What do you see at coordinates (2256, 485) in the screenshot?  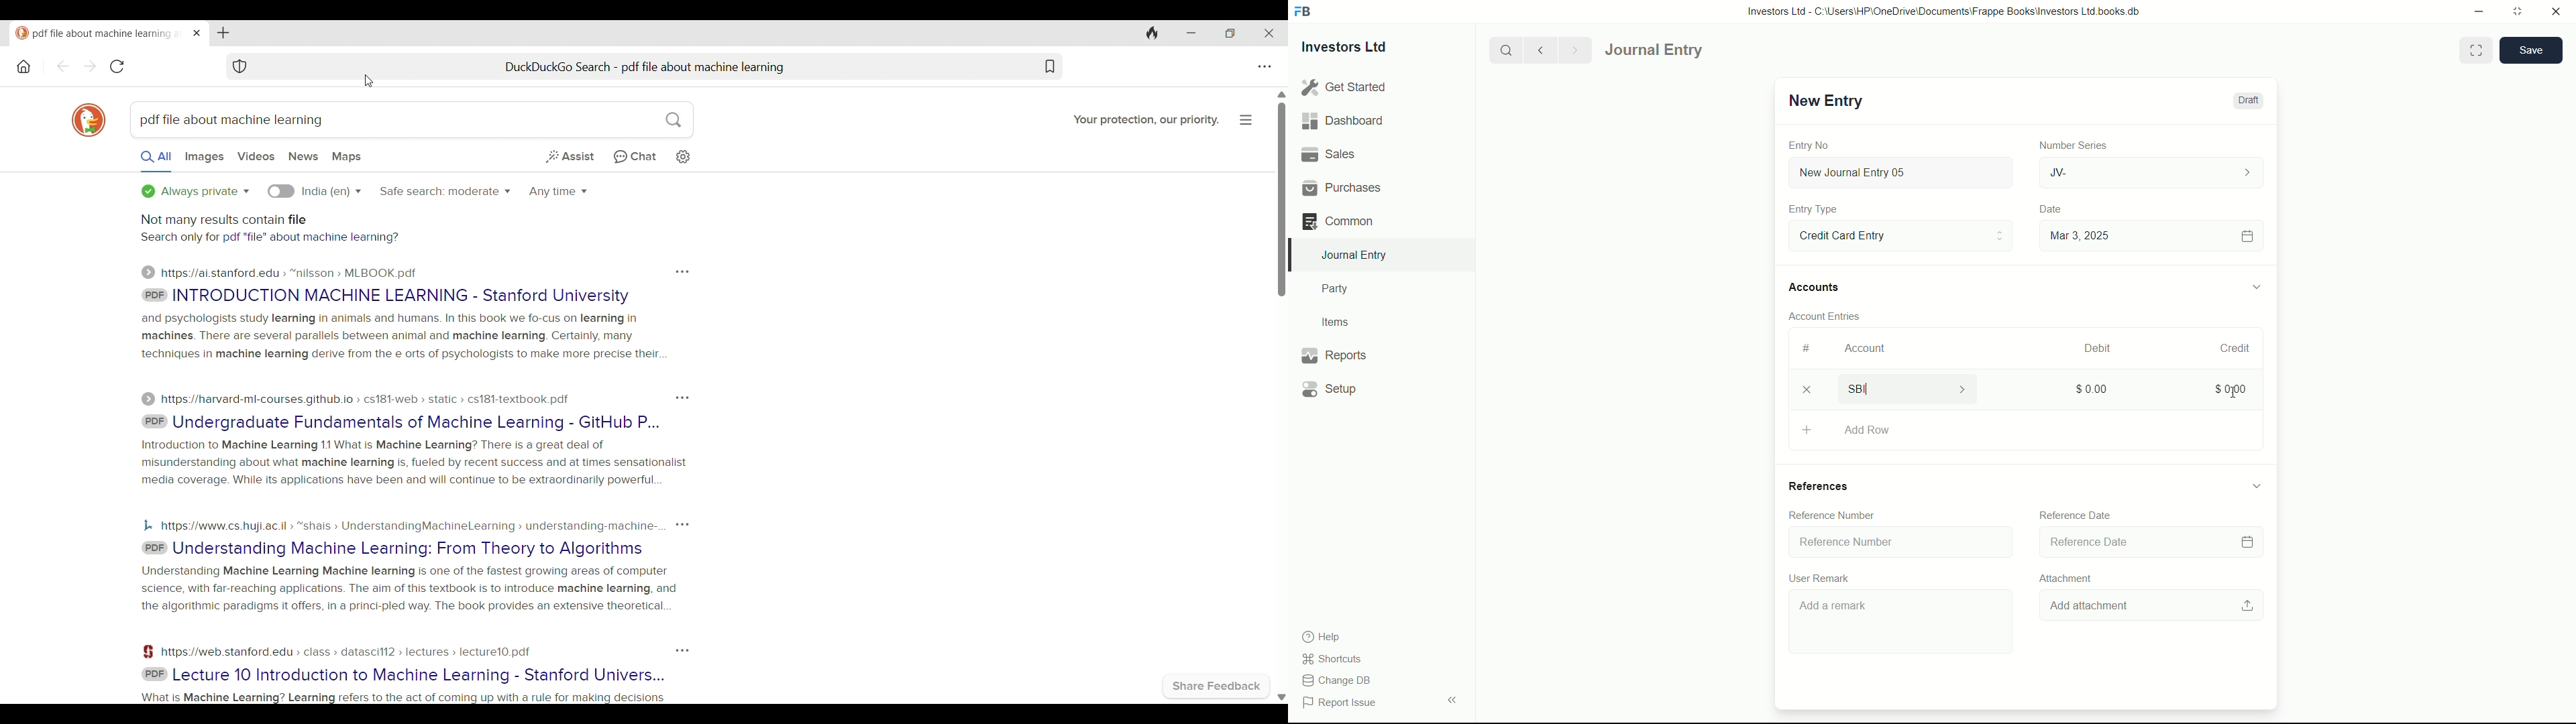 I see `expand/collapse` at bounding box center [2256, 485].